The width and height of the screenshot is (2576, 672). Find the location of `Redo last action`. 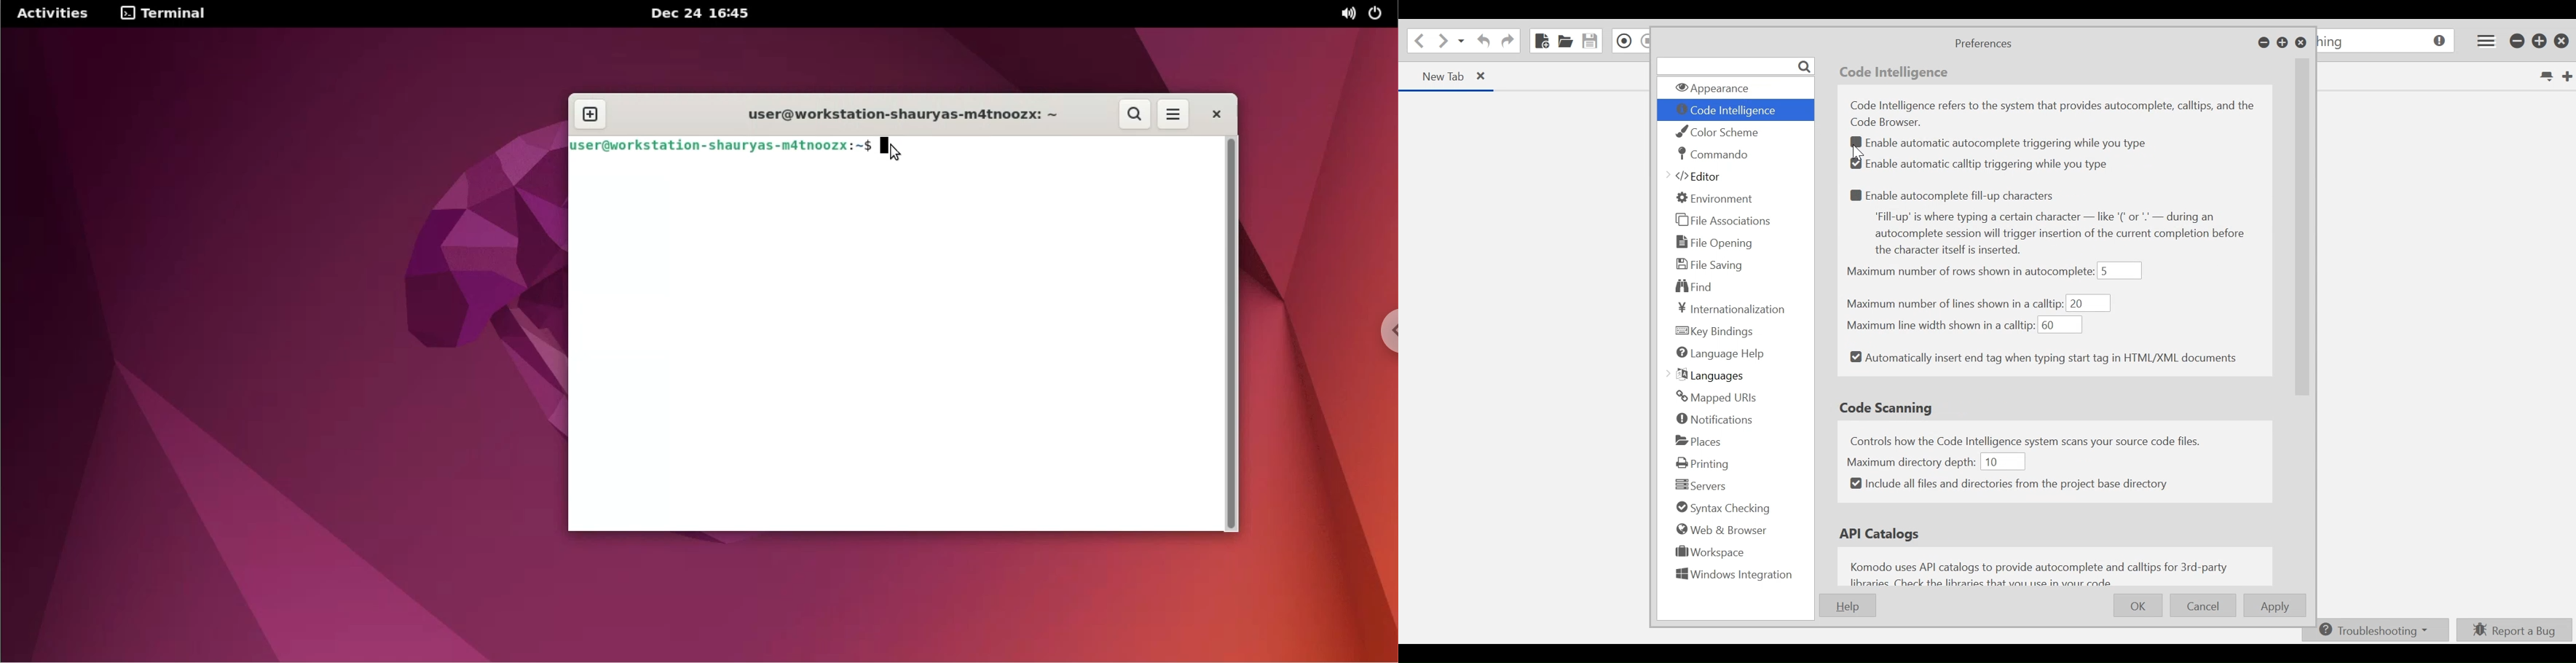

Redo last action is located at coordinates (1508, 42).